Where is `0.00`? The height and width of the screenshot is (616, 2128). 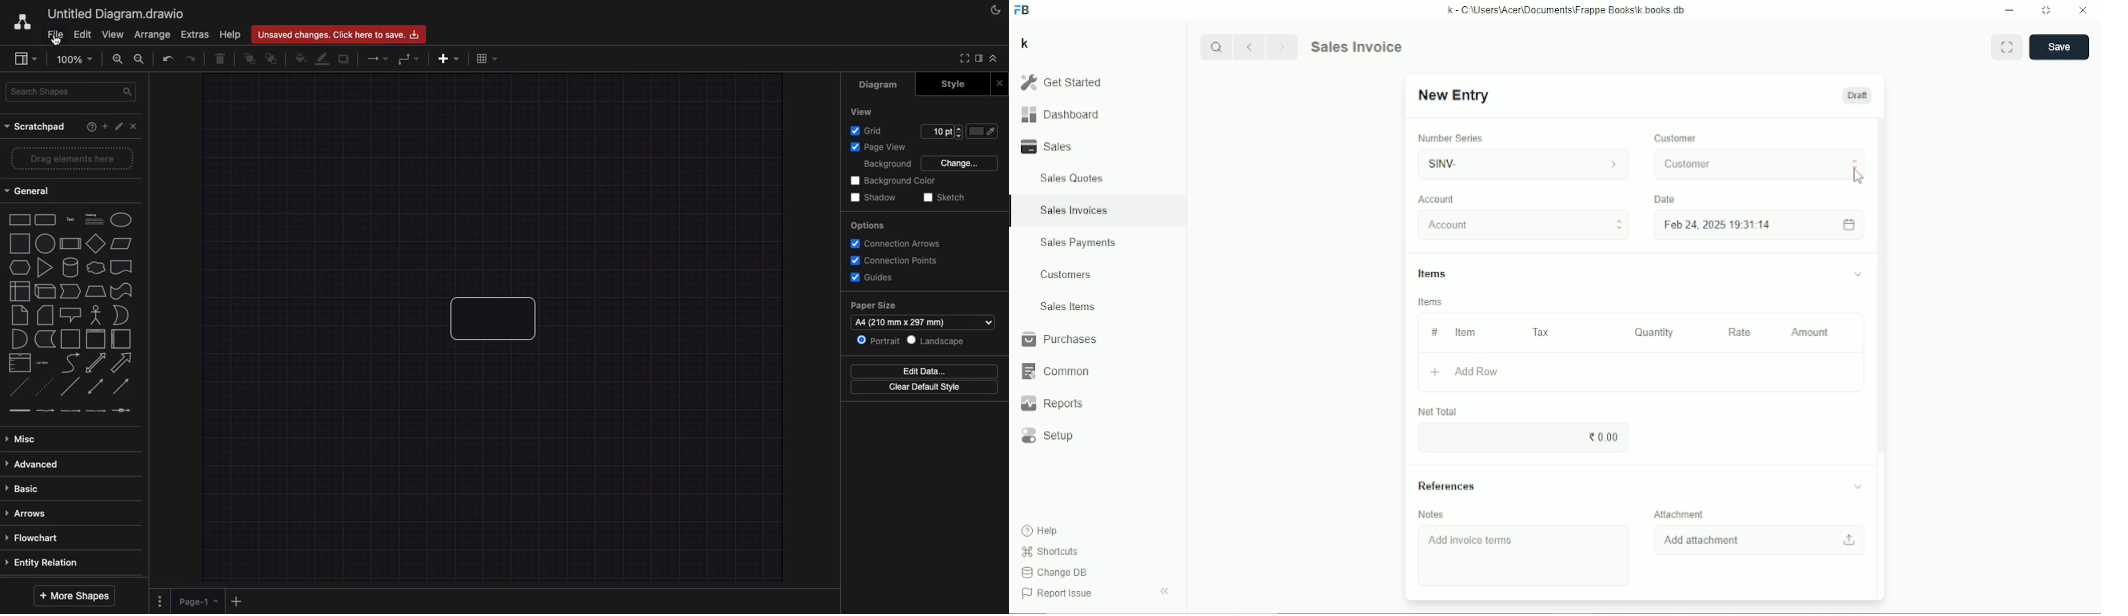 0.00 is located at coordinates (1605, 436).